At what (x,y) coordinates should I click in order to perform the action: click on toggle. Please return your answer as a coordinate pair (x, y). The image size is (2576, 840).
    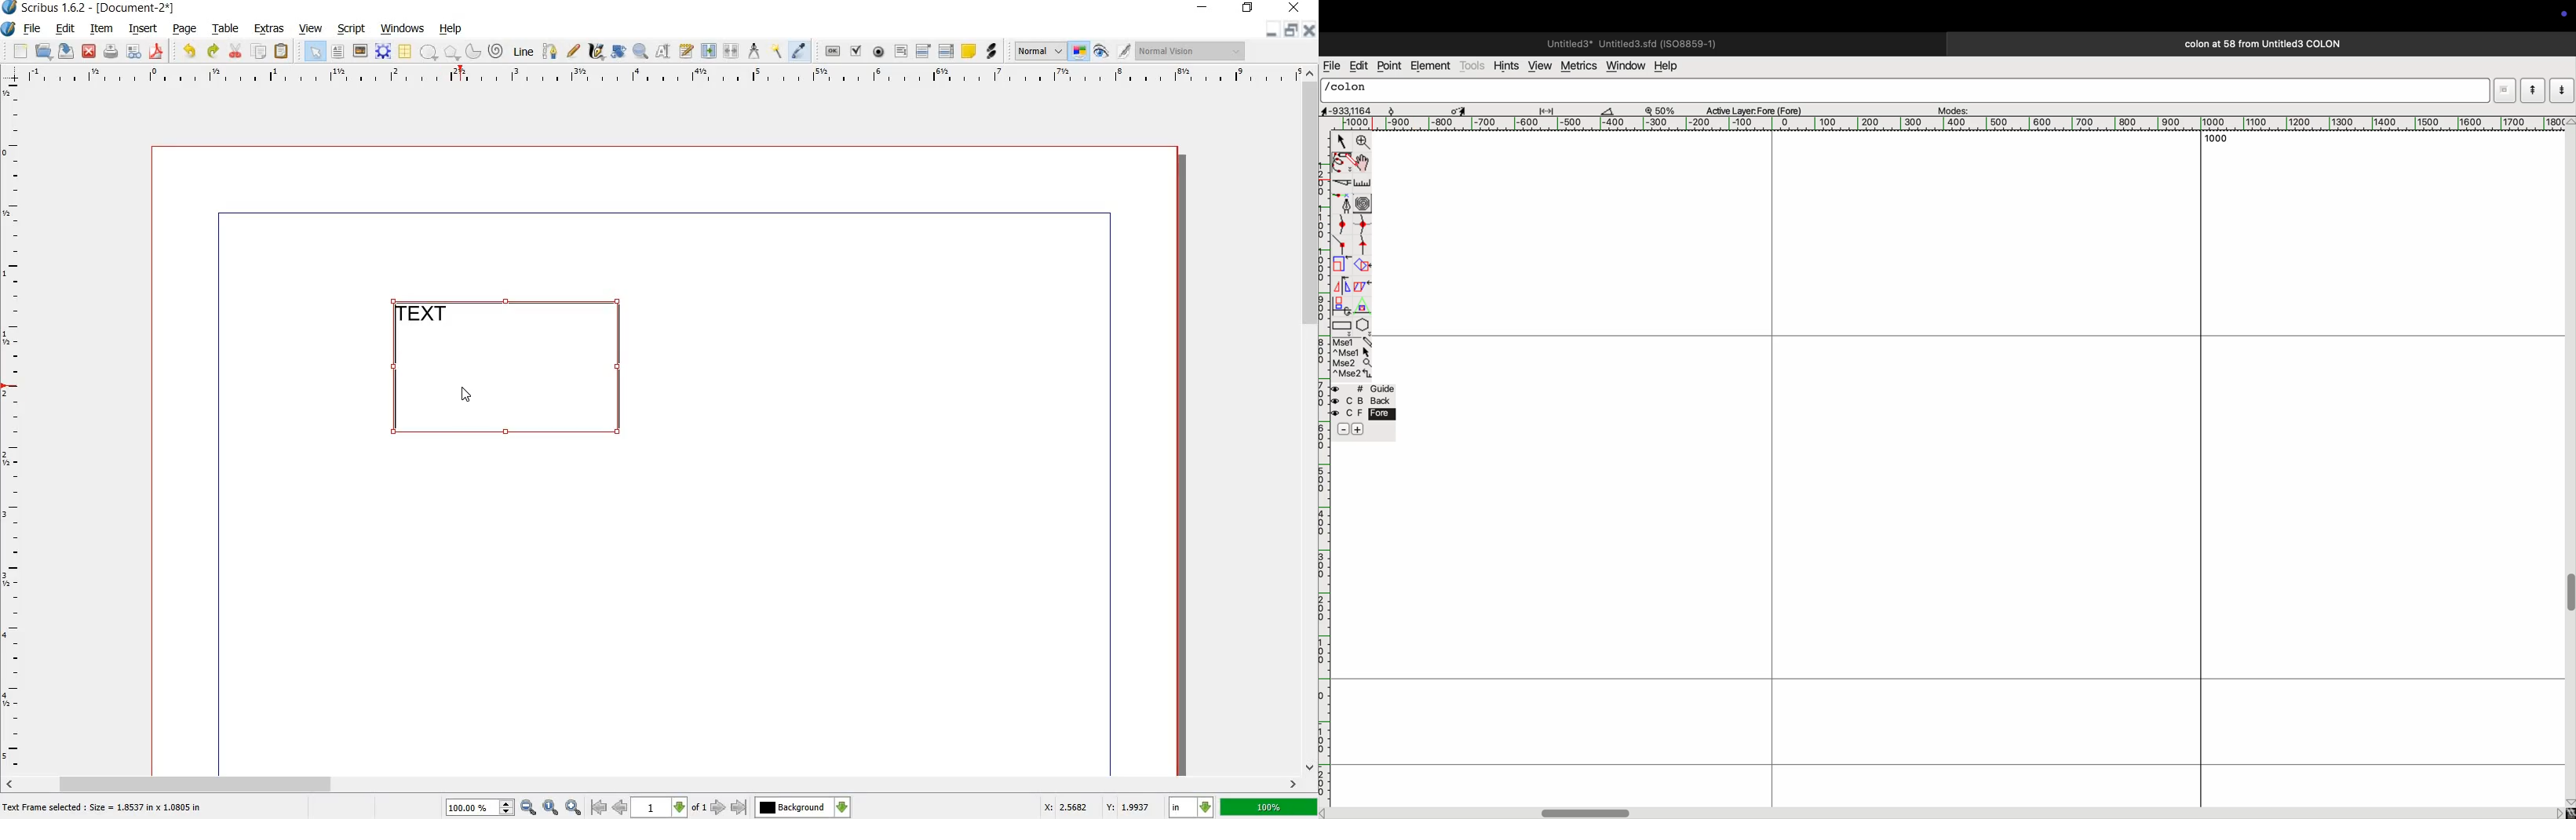
    Looking at the image, I should click on (1459, 109).